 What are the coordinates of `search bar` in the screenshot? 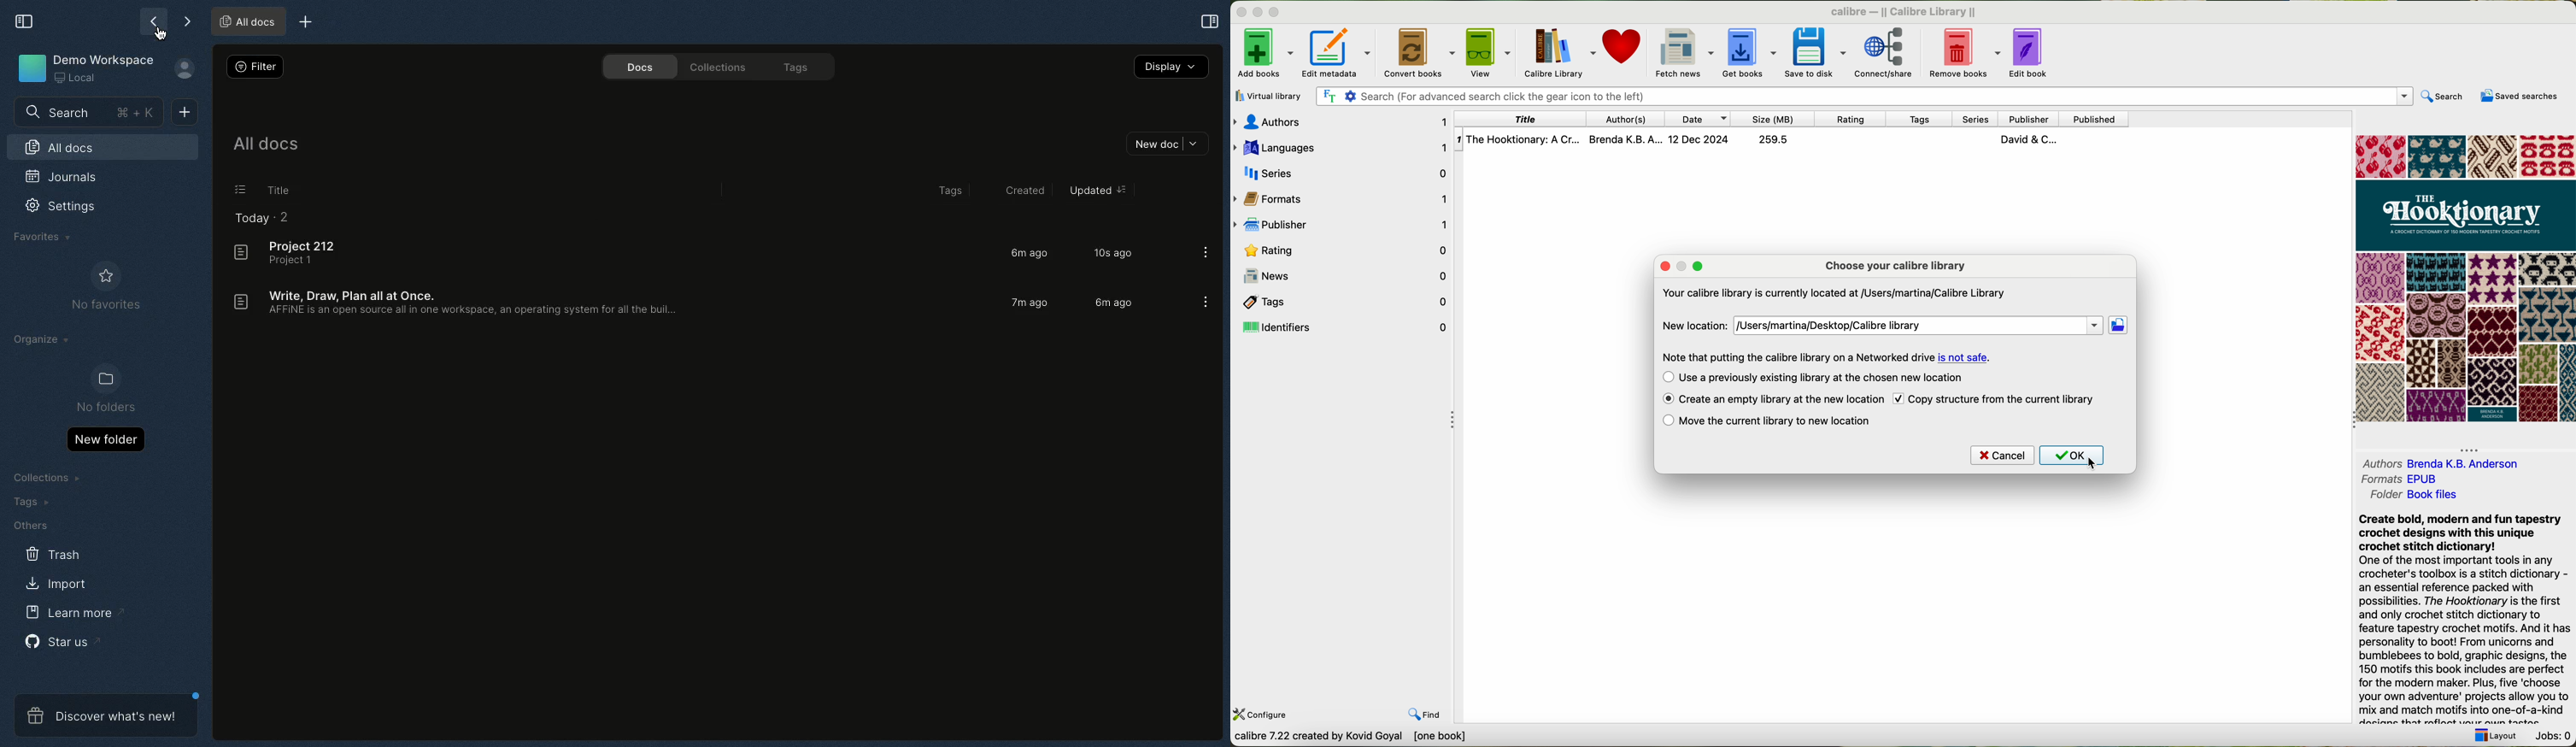 It's located at (1890, 96).